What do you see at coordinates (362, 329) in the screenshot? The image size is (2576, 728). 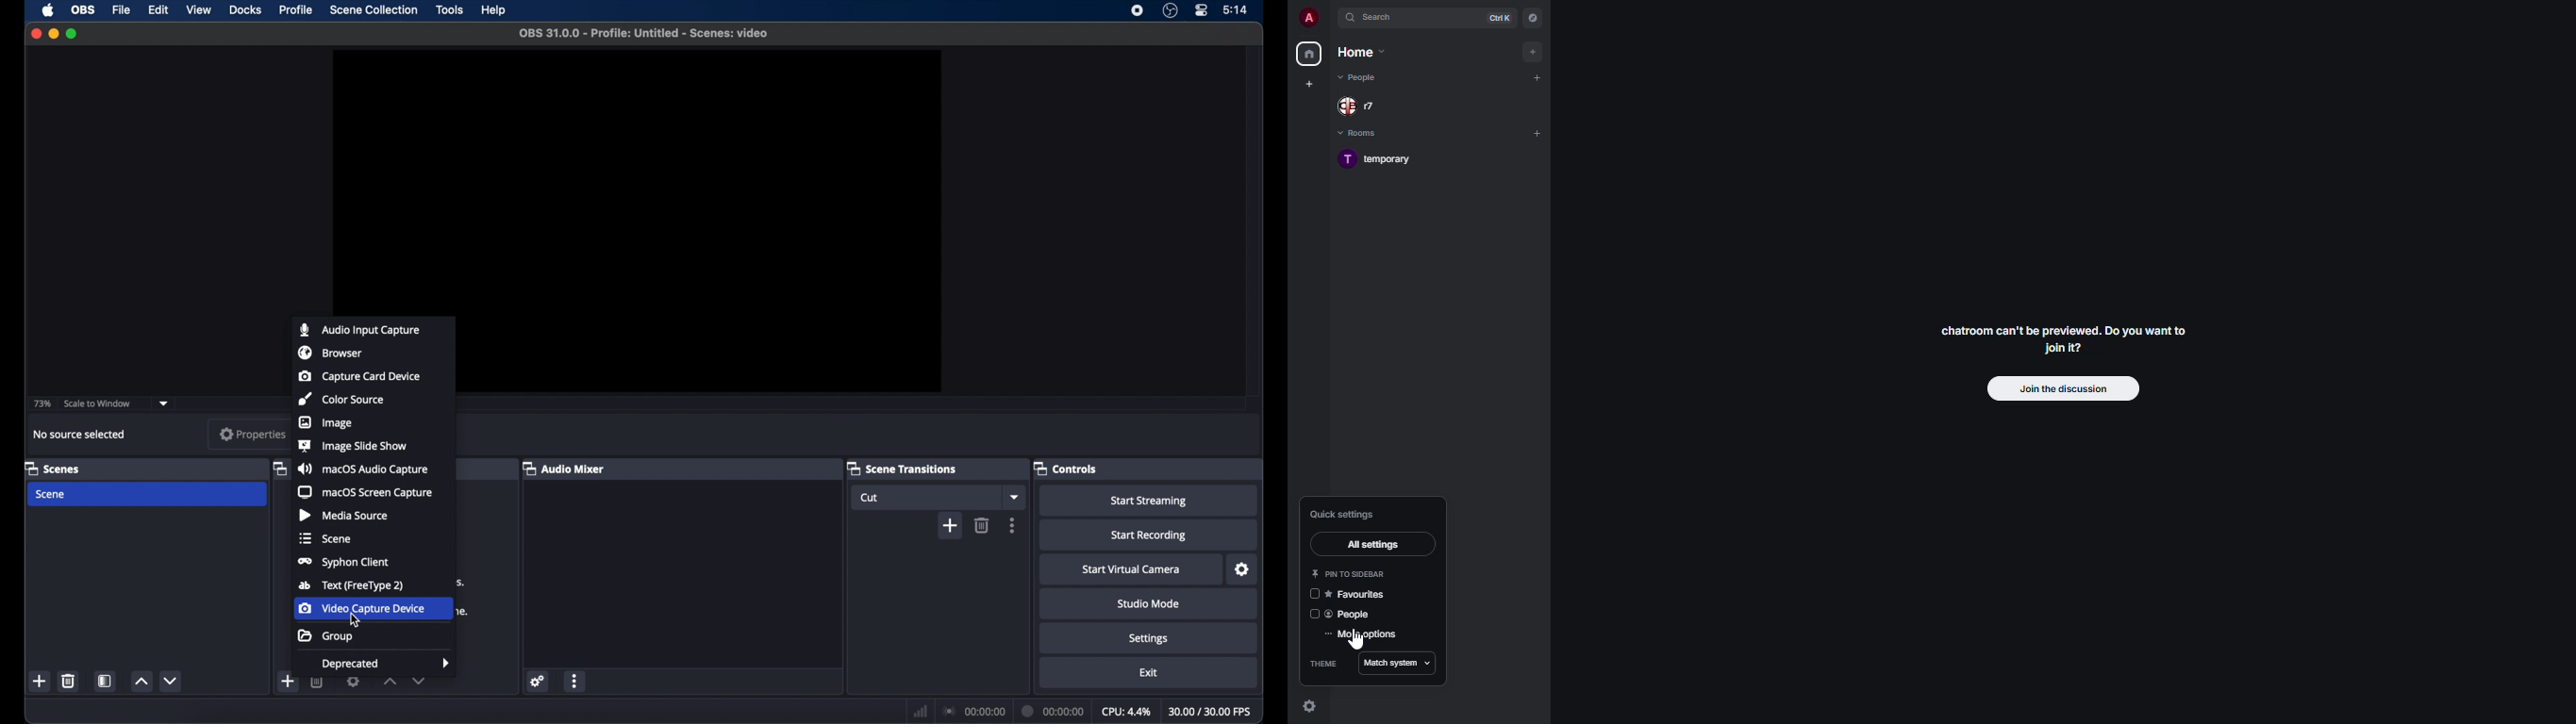 I see `audio input capture` at bounding box center [362, 329].